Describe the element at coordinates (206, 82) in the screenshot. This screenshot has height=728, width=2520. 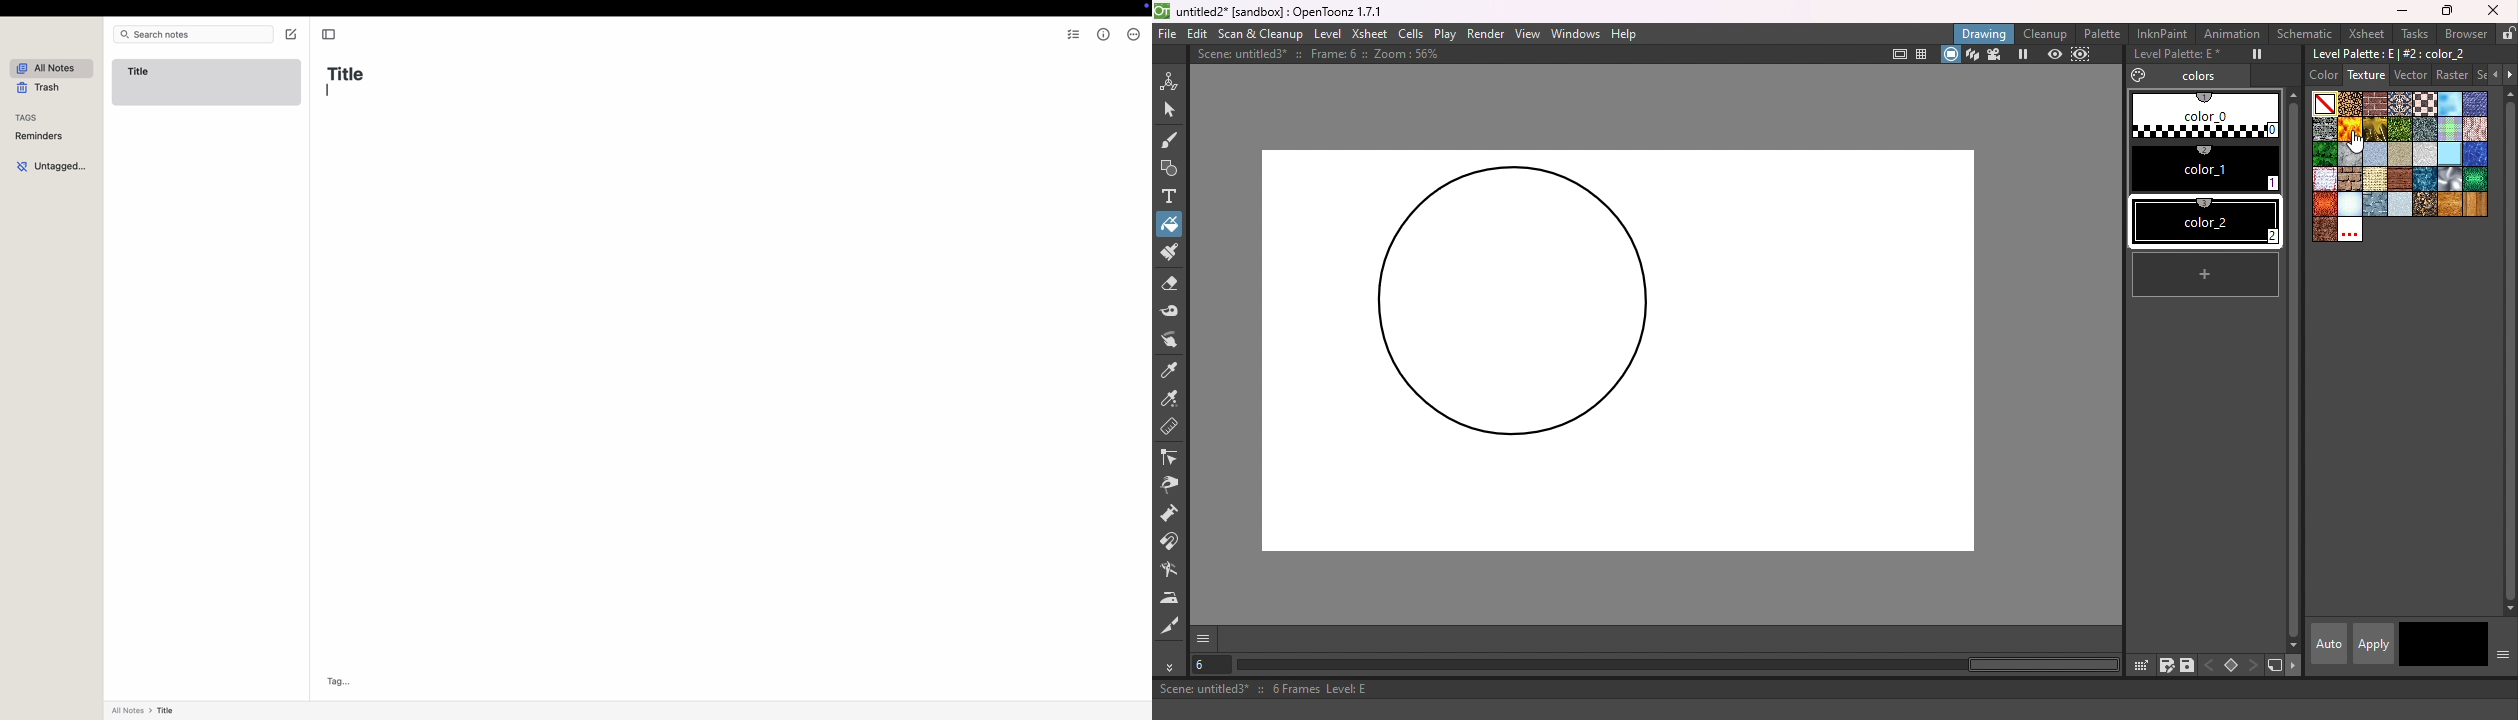
I see `Title` at that location.